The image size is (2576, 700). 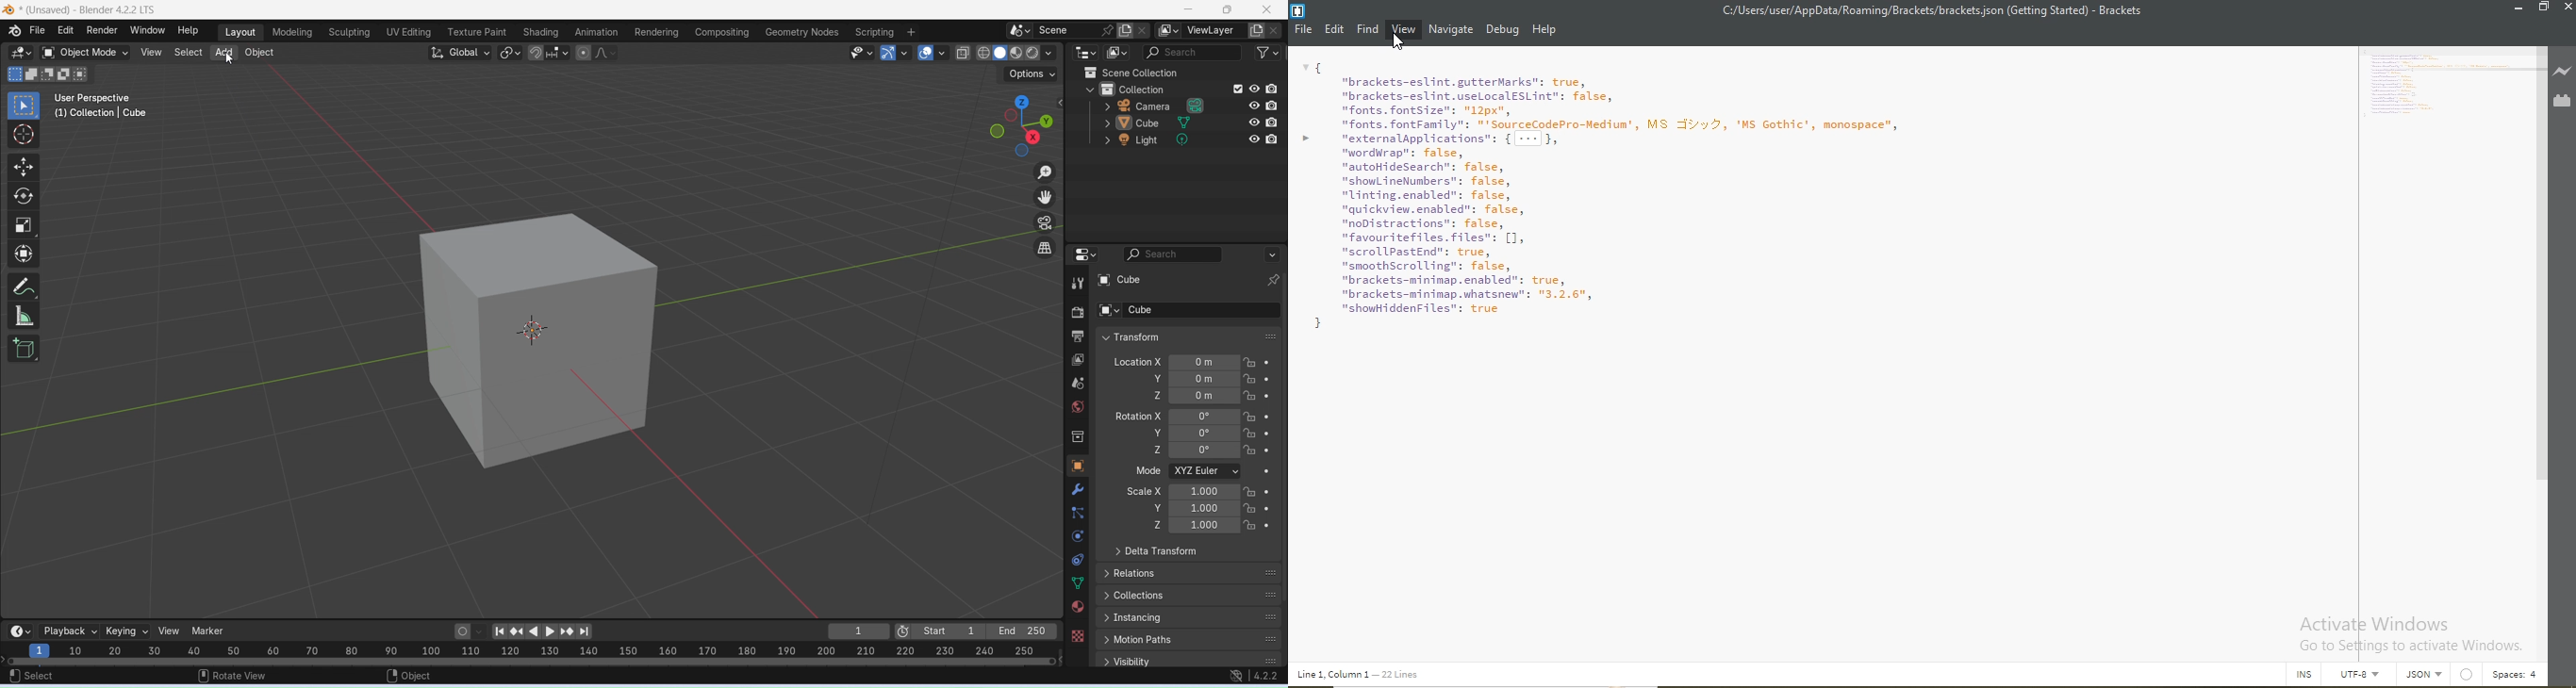 I want to click on End 250, so click(x=1020, y=631).